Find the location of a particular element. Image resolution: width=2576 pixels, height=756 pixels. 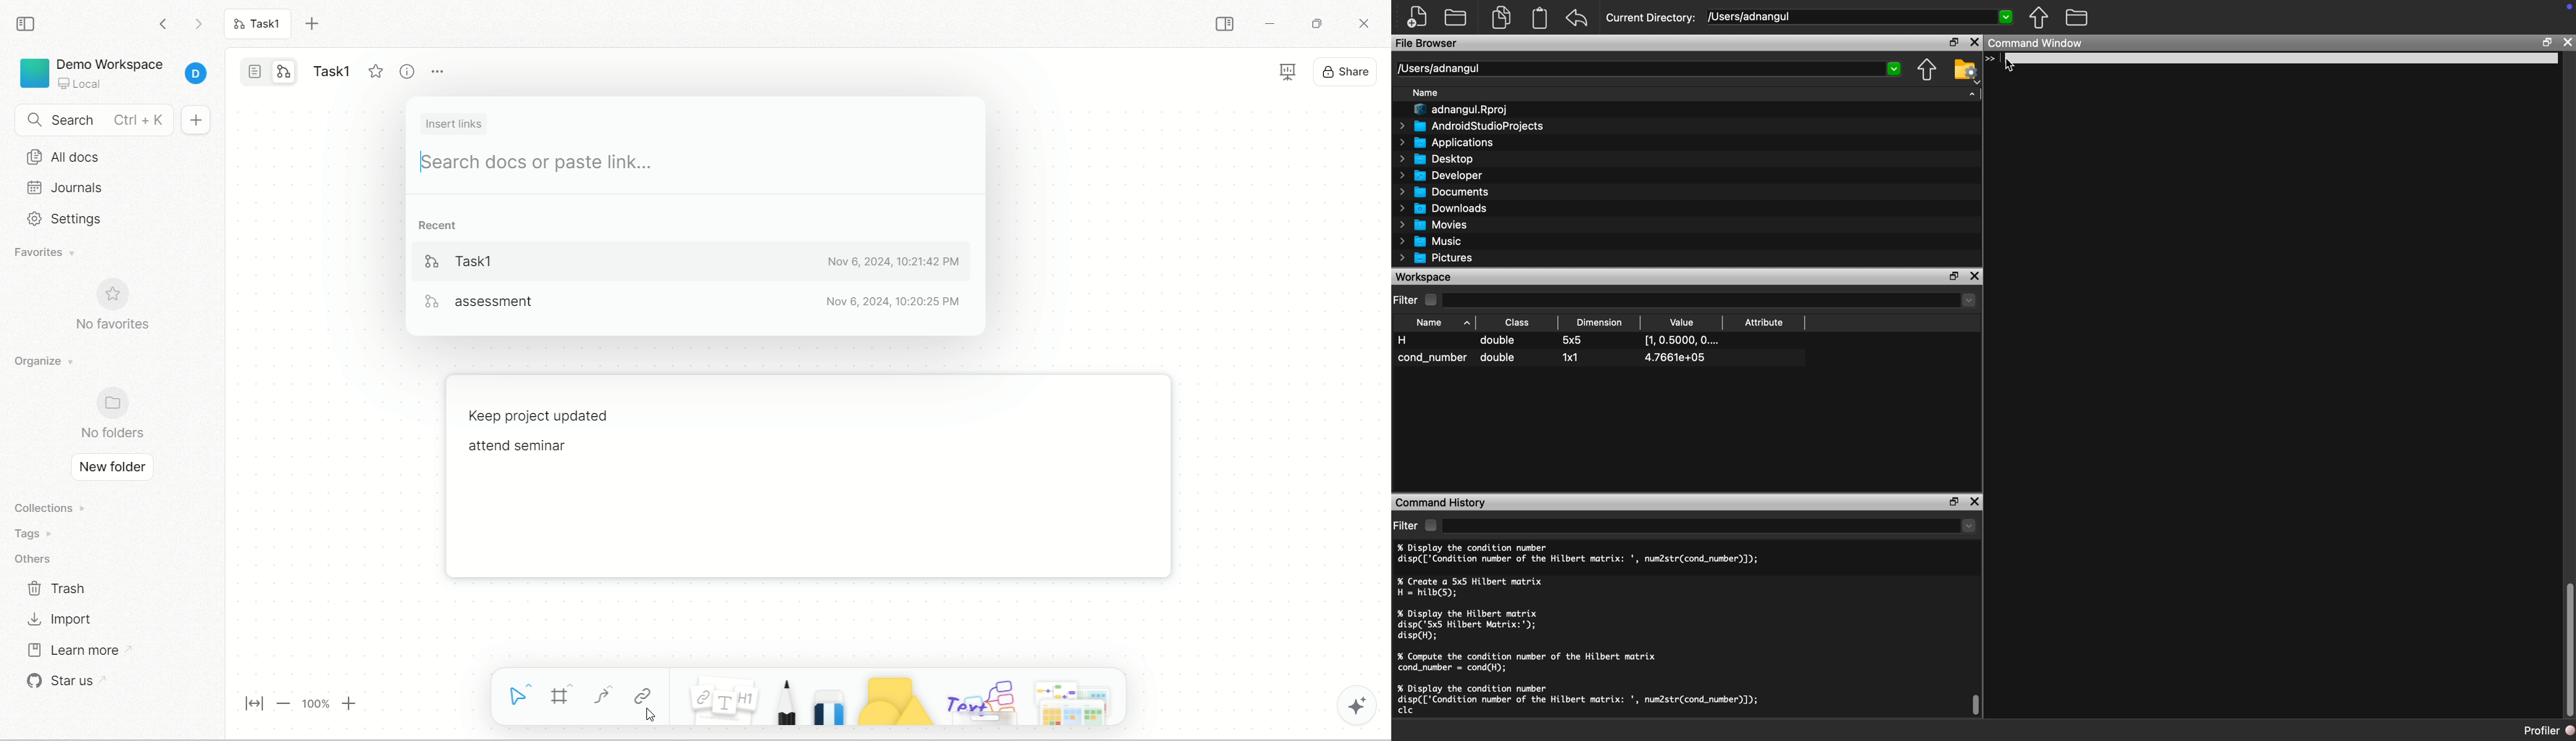

collections is located at coordinates (54, 507).